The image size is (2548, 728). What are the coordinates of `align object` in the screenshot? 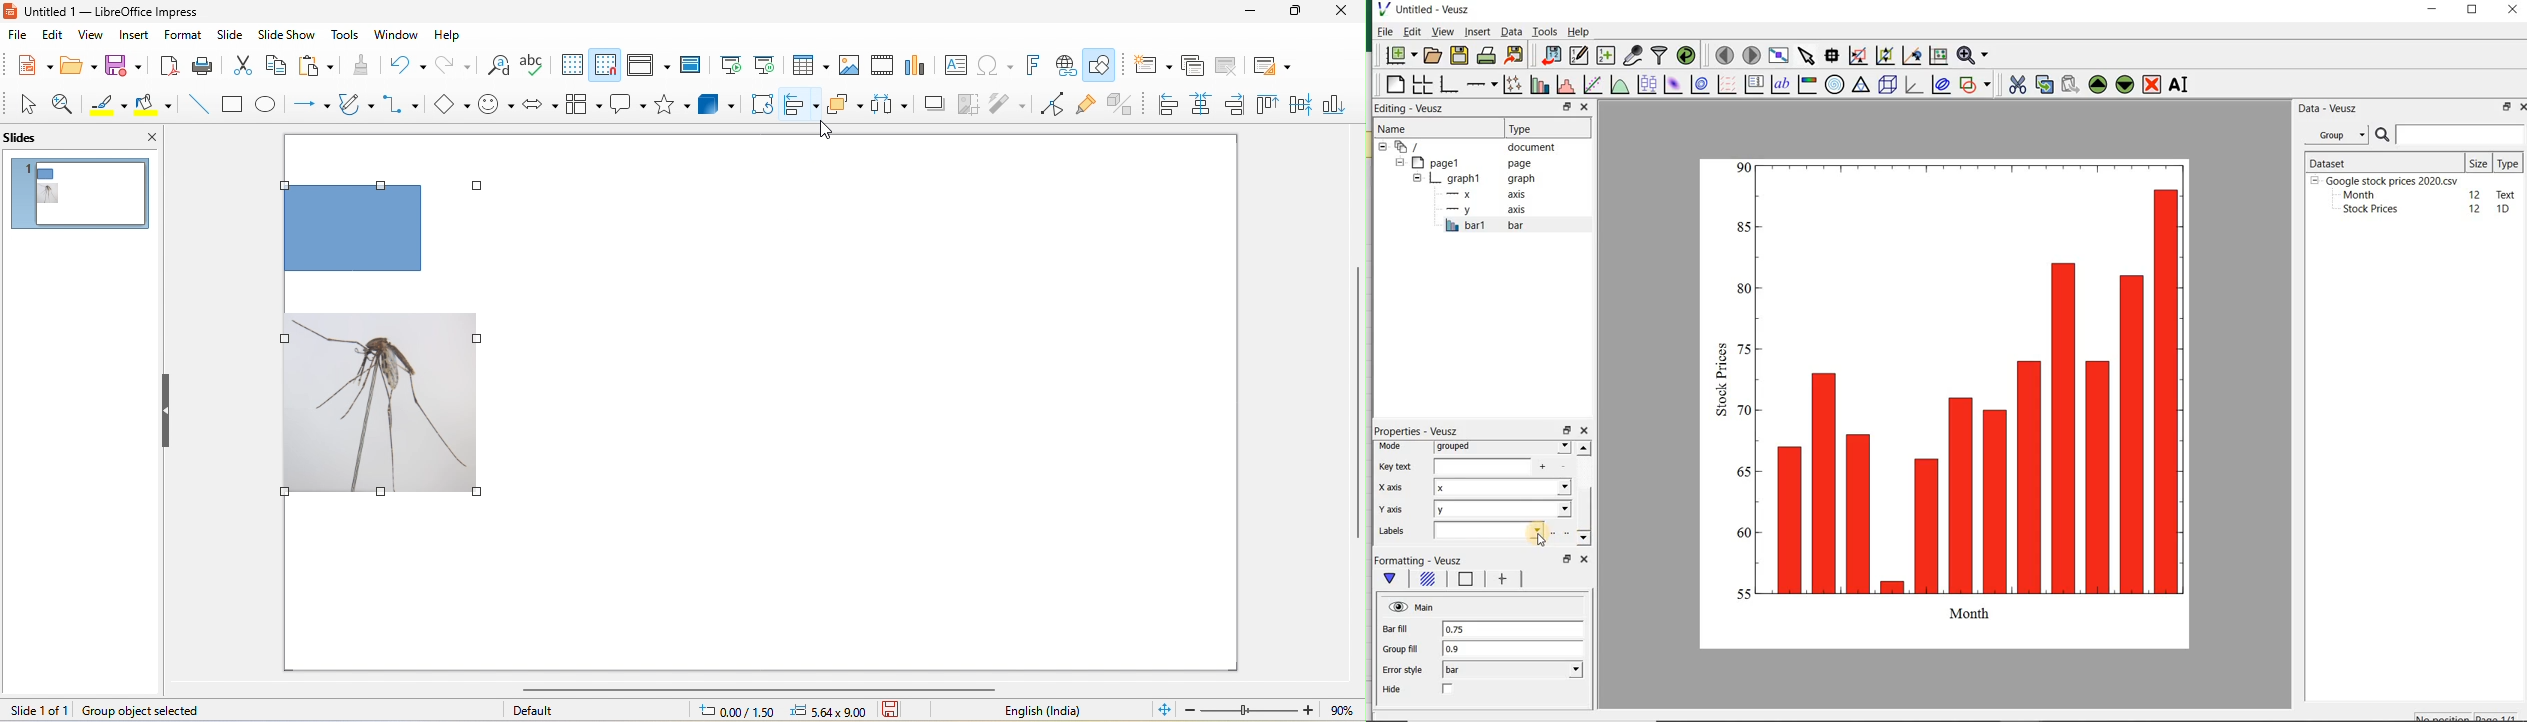 It's located at (801, 106).